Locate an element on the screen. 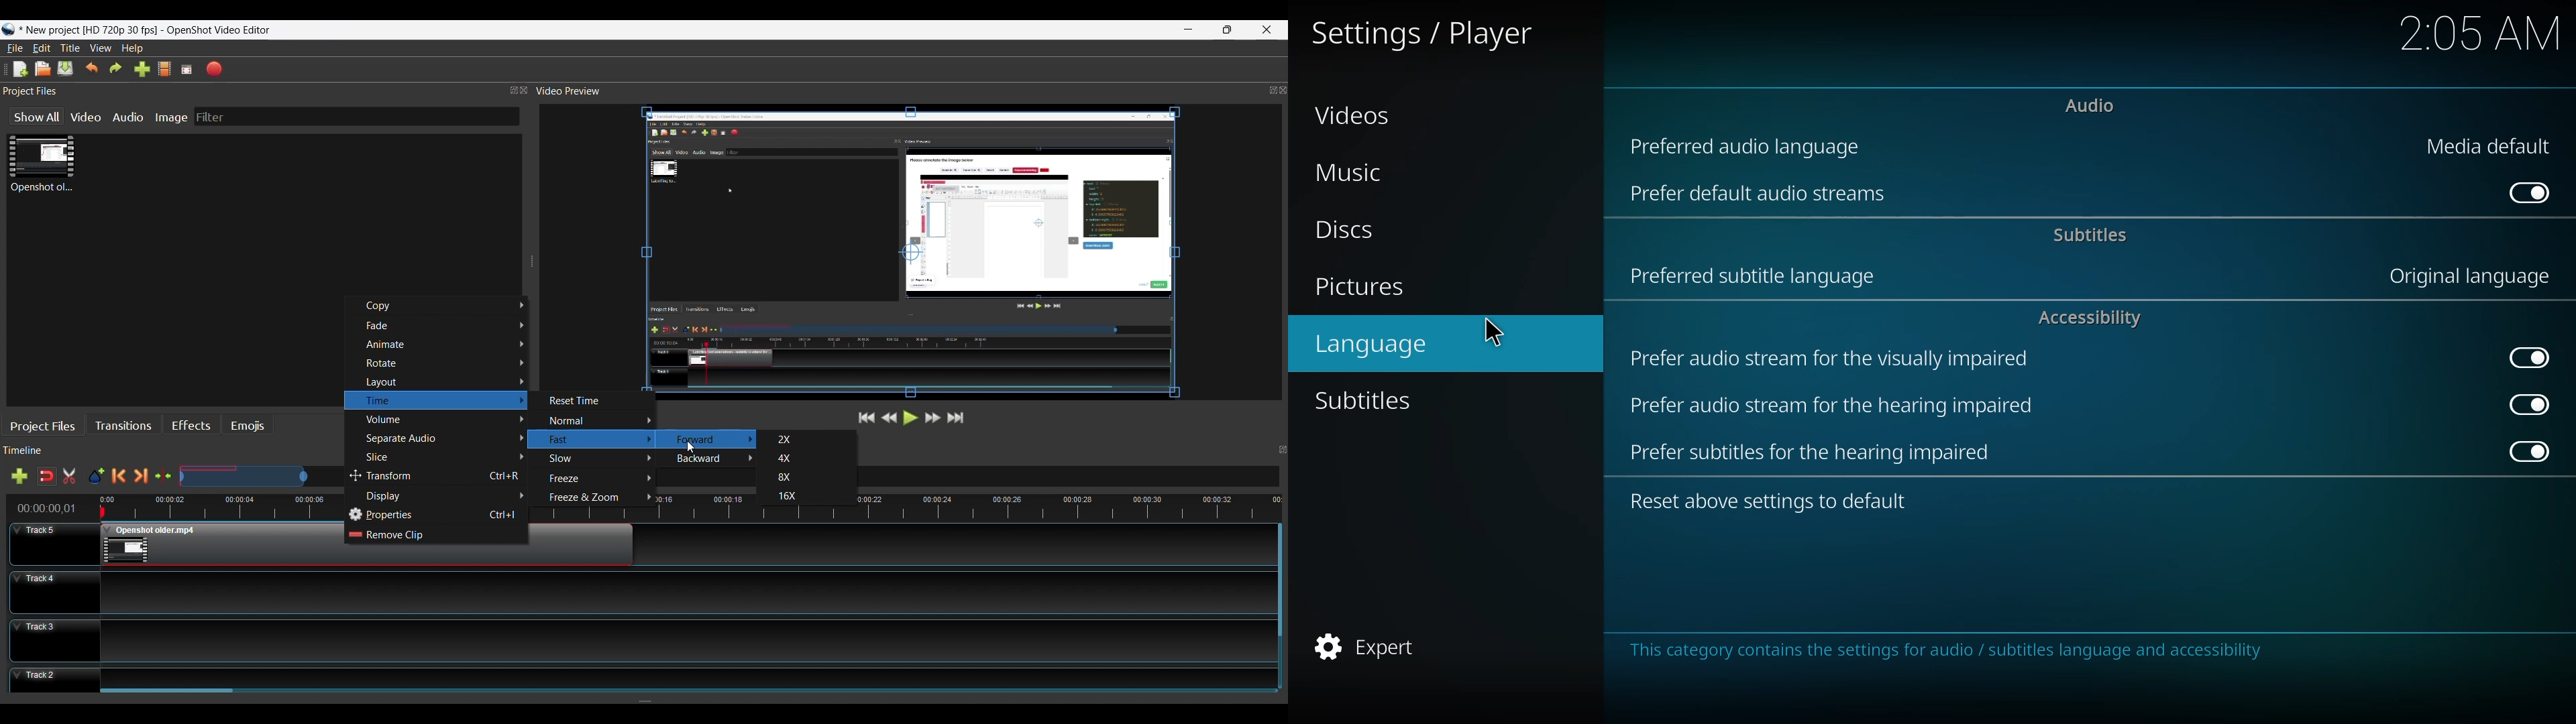  Track Header is located at coordinates (52, 593).